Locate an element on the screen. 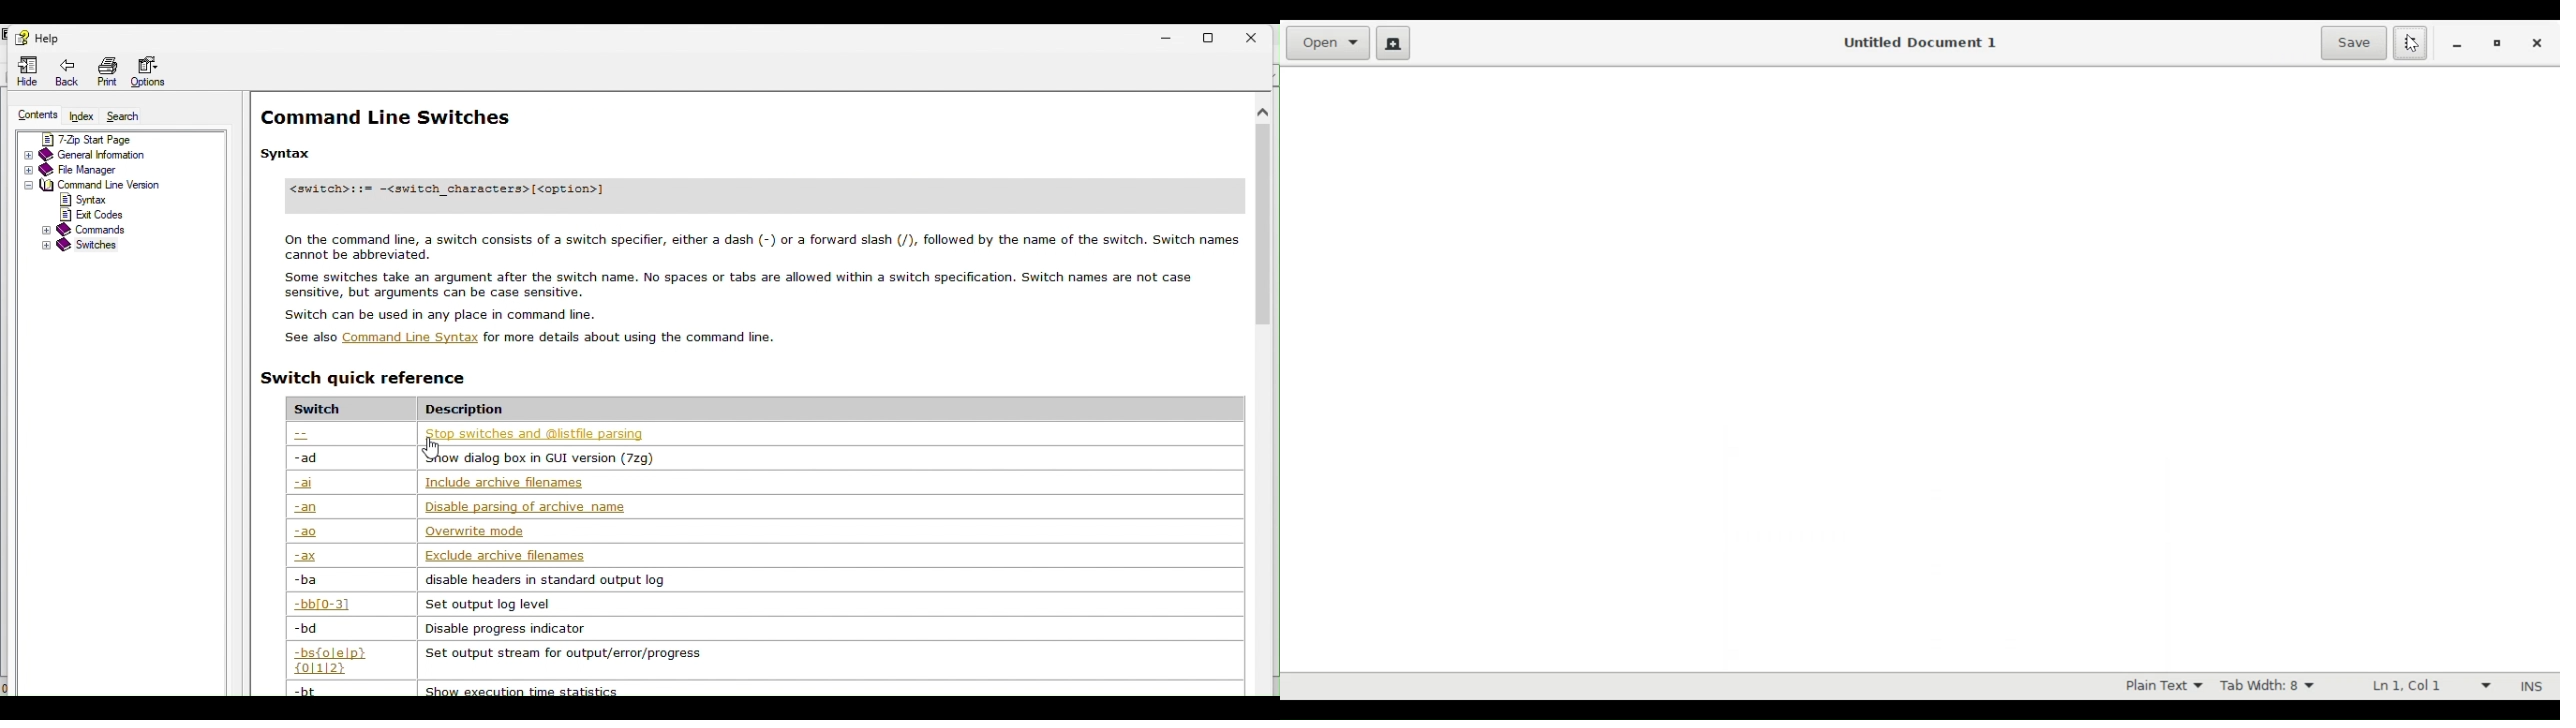  Description is located at coordinates (523, 409).